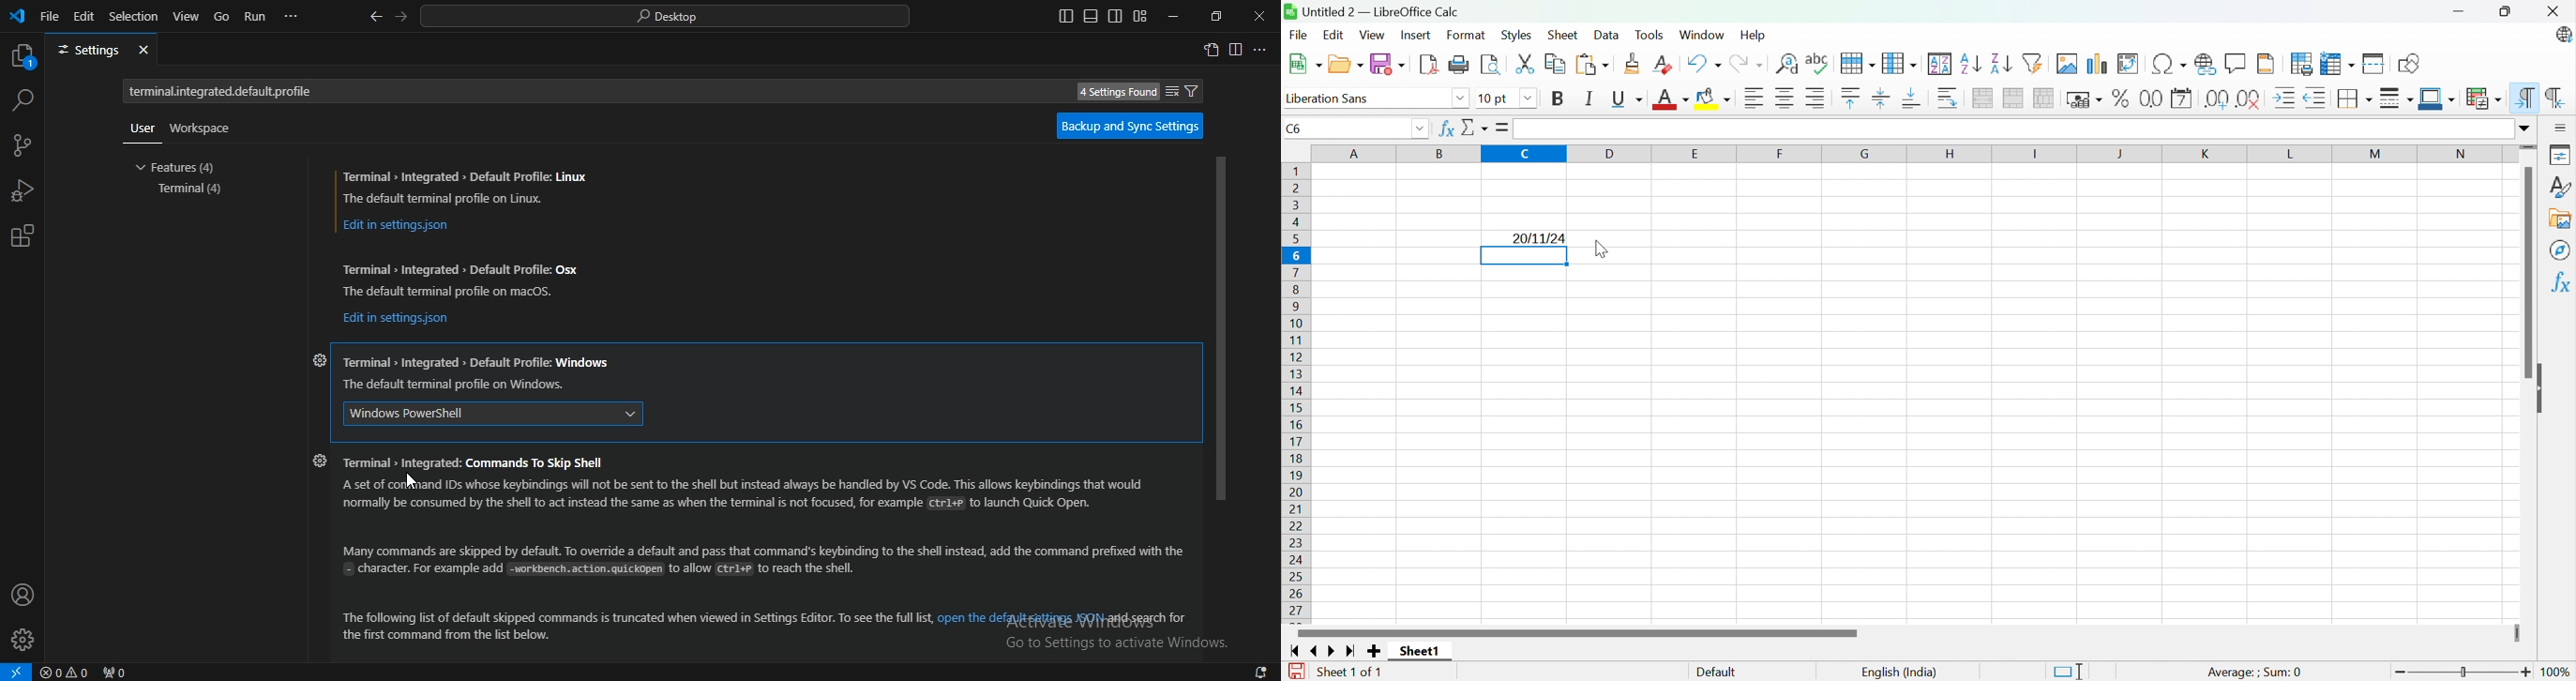 Image resolution: width=2576 pixels, height=700 pixels. Describe the element at coordinates (1295, 651) in the screenshot. I see `Scroll to first sheet` at that location.